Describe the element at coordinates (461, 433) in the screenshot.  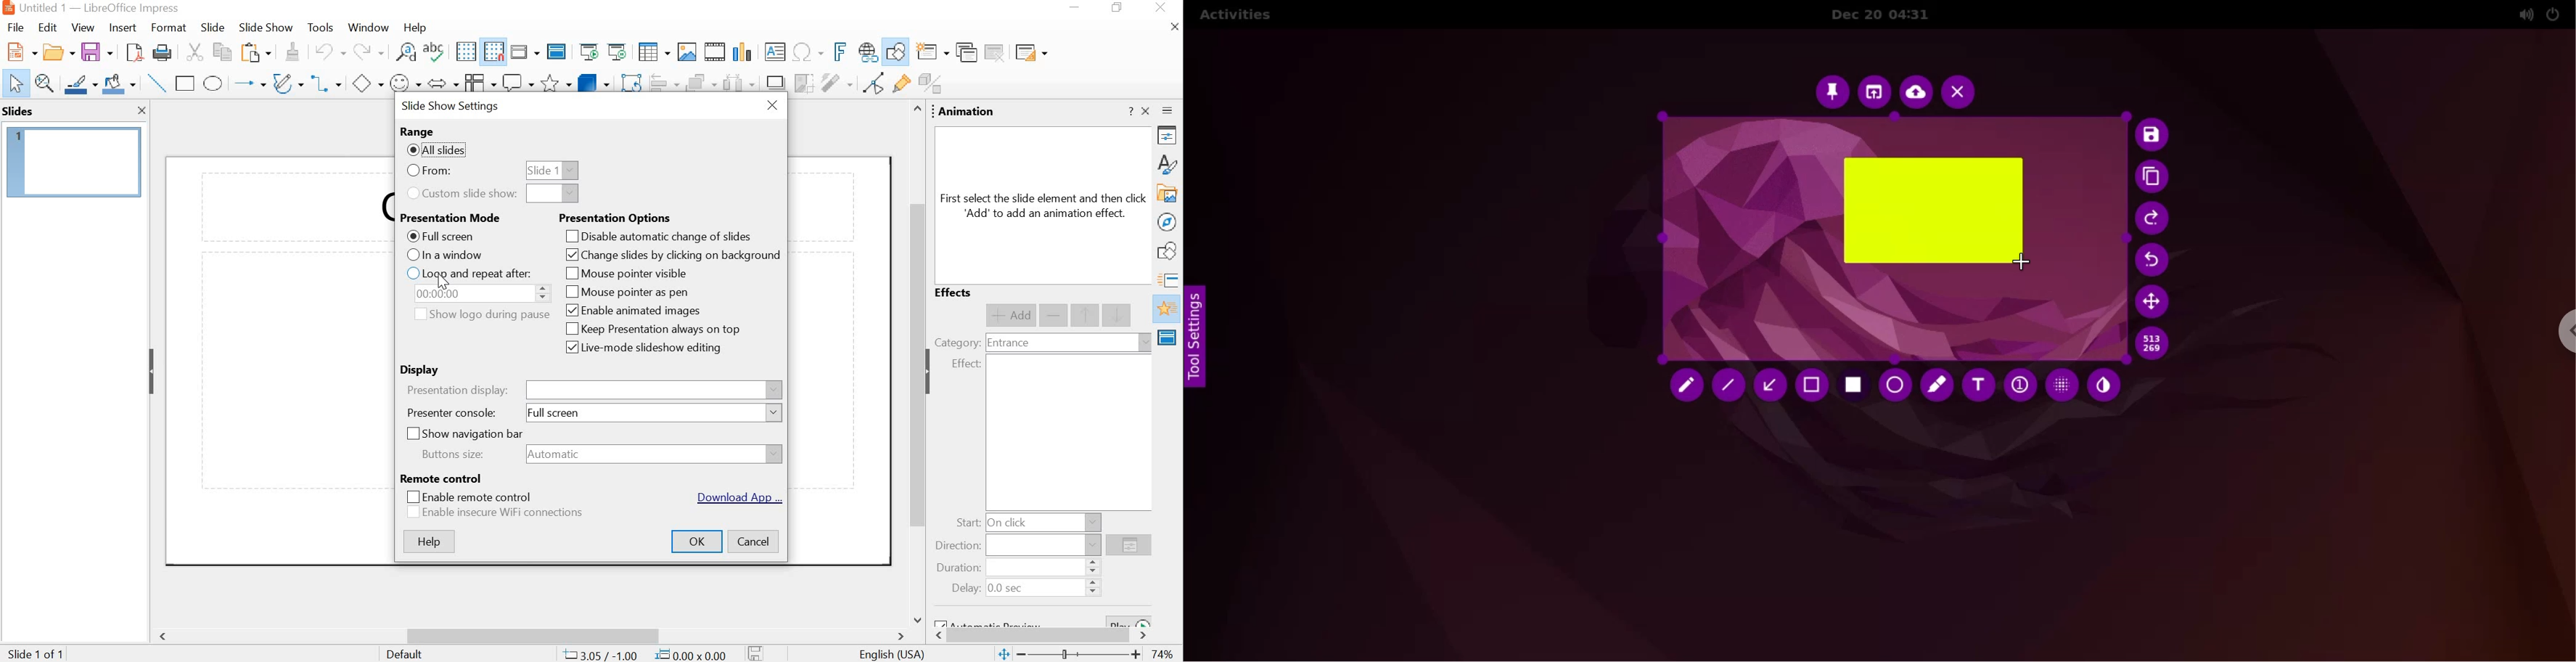
I see `show navigation bar` at that location.